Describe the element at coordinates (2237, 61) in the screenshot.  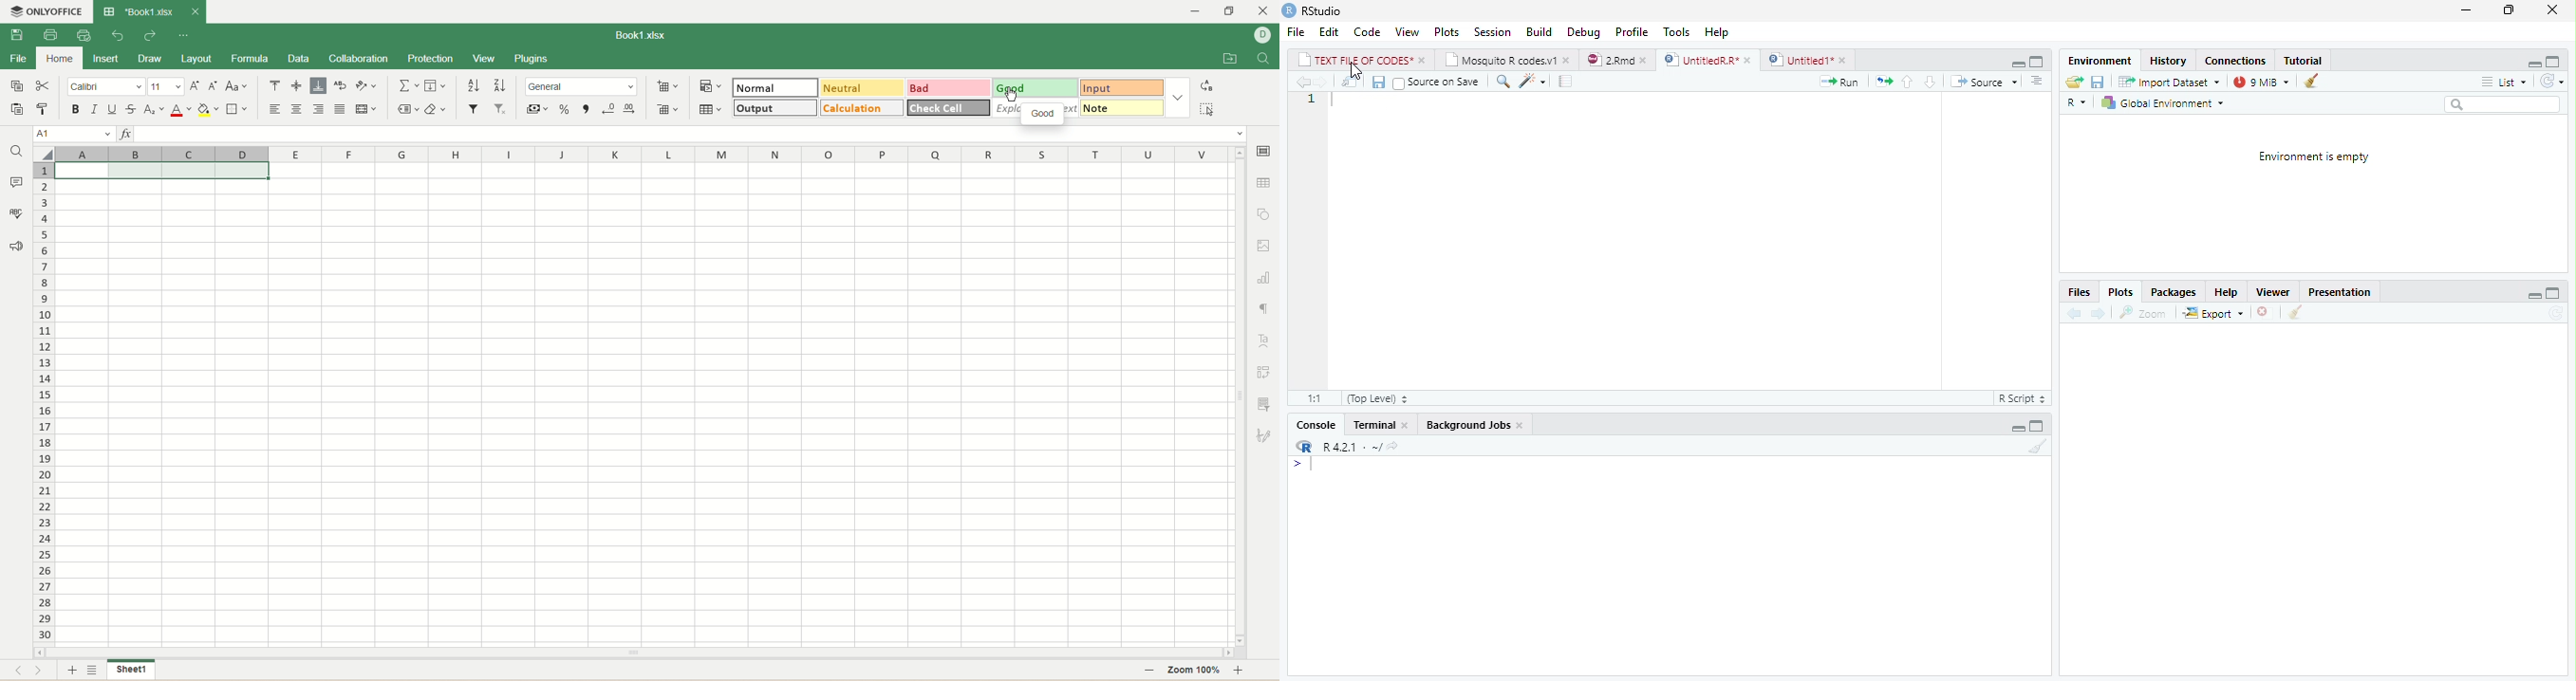
I see `connections` at that location.